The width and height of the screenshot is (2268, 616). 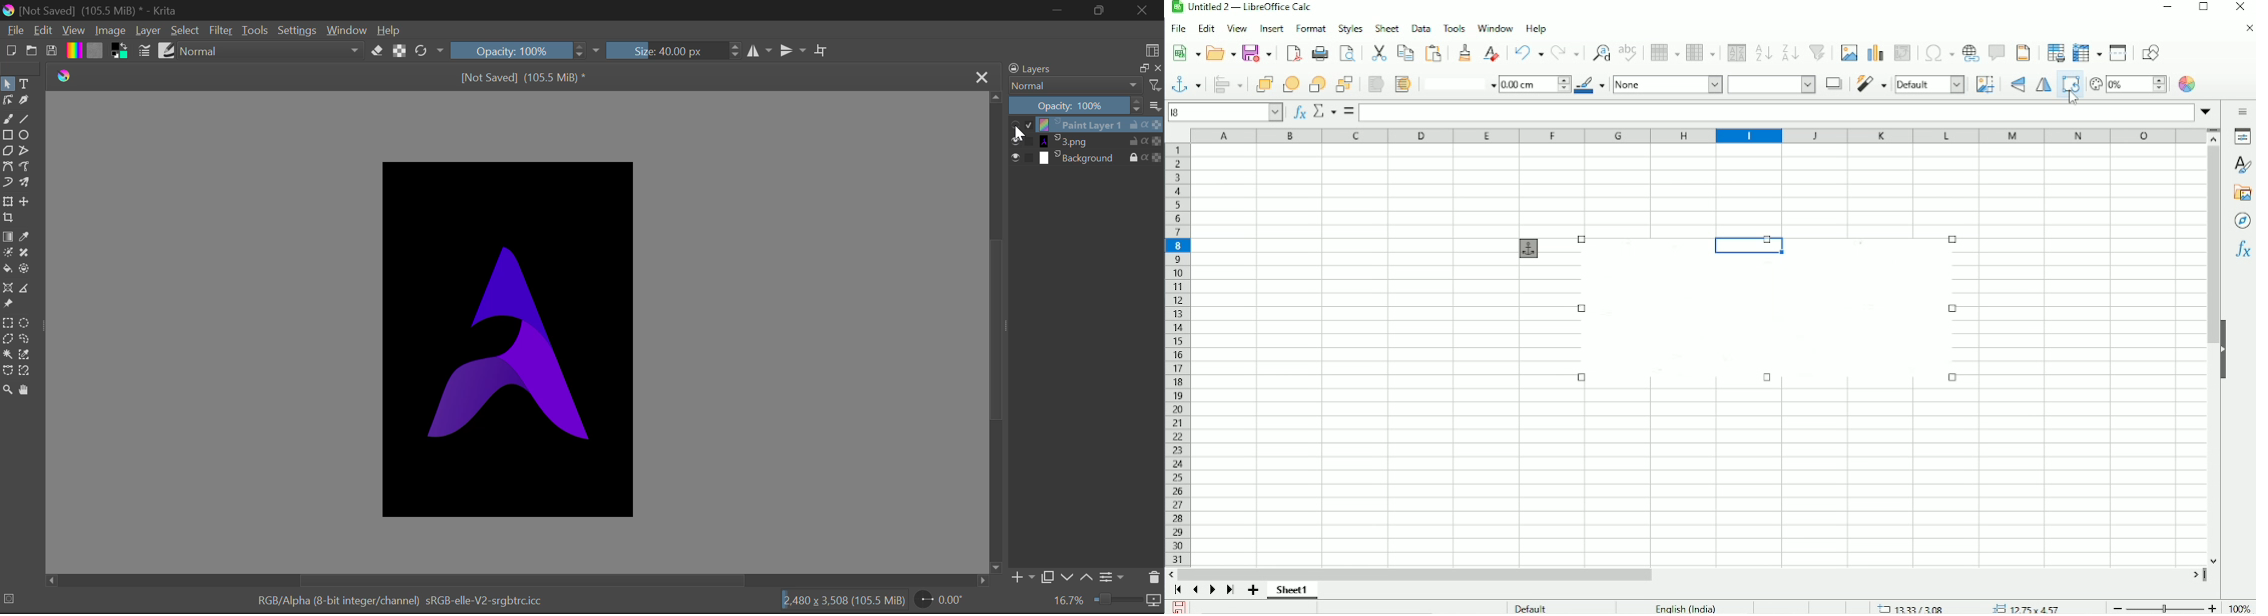 I want to click on Measurements, so click(x=28, y=288).